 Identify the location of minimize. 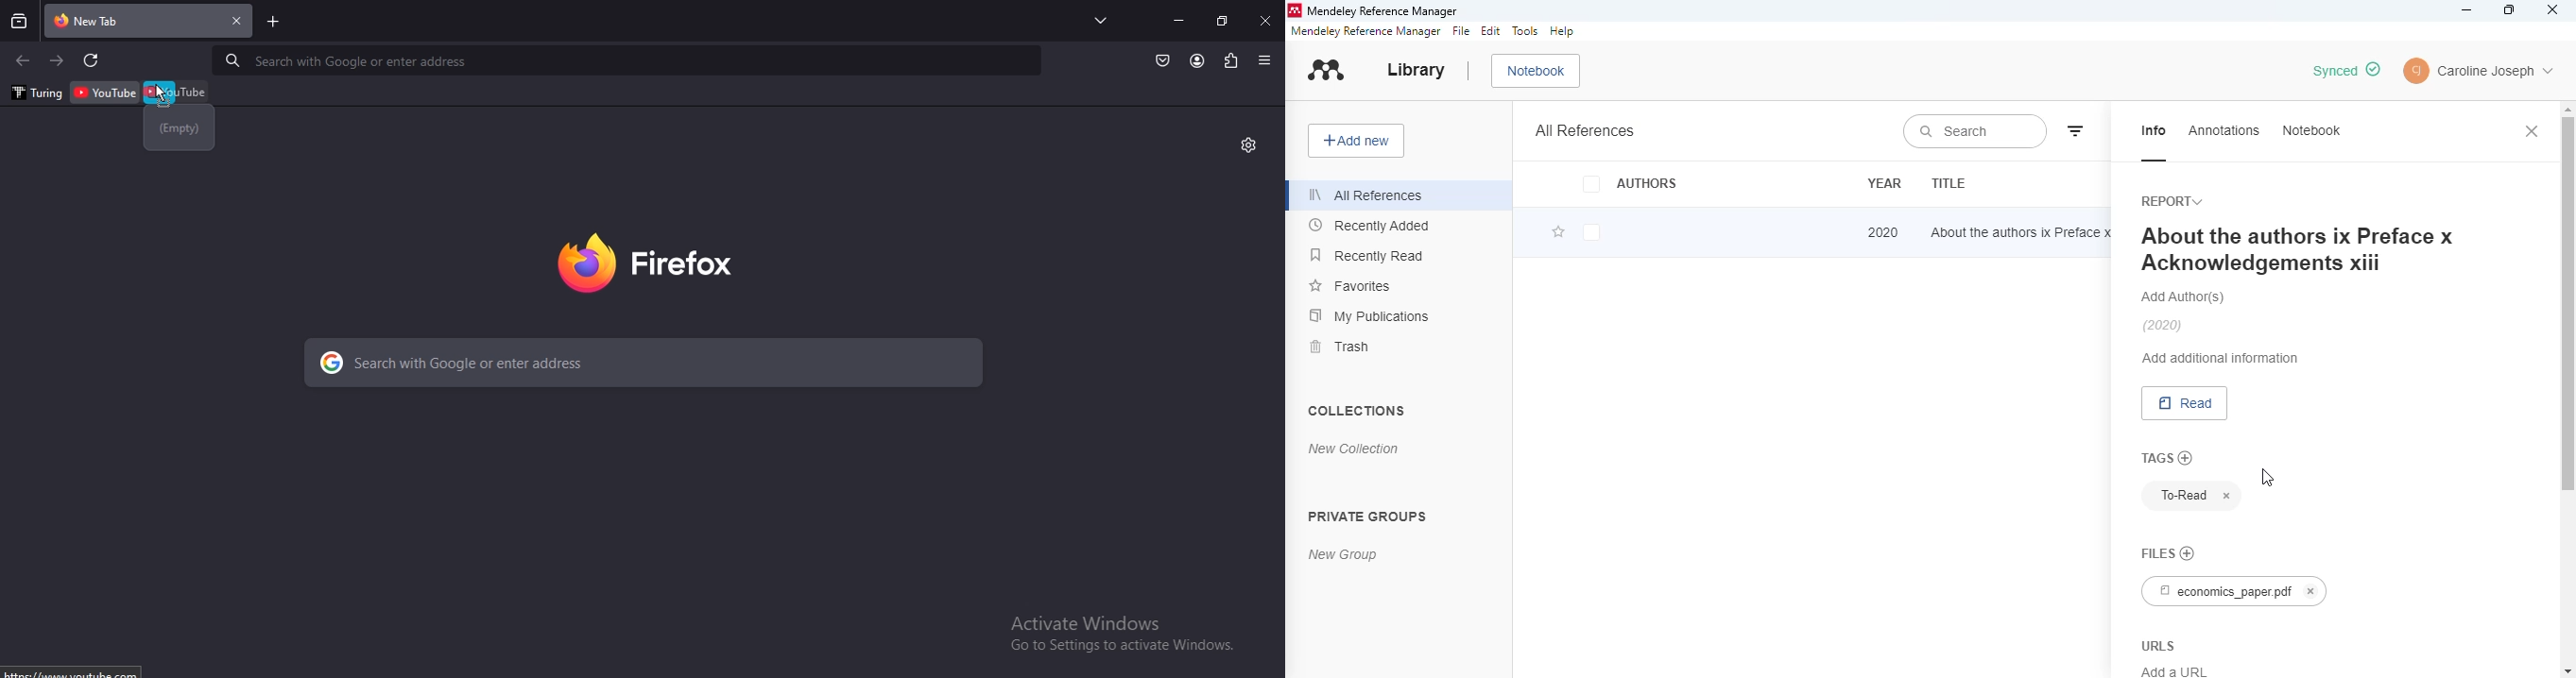
(2468, 10).